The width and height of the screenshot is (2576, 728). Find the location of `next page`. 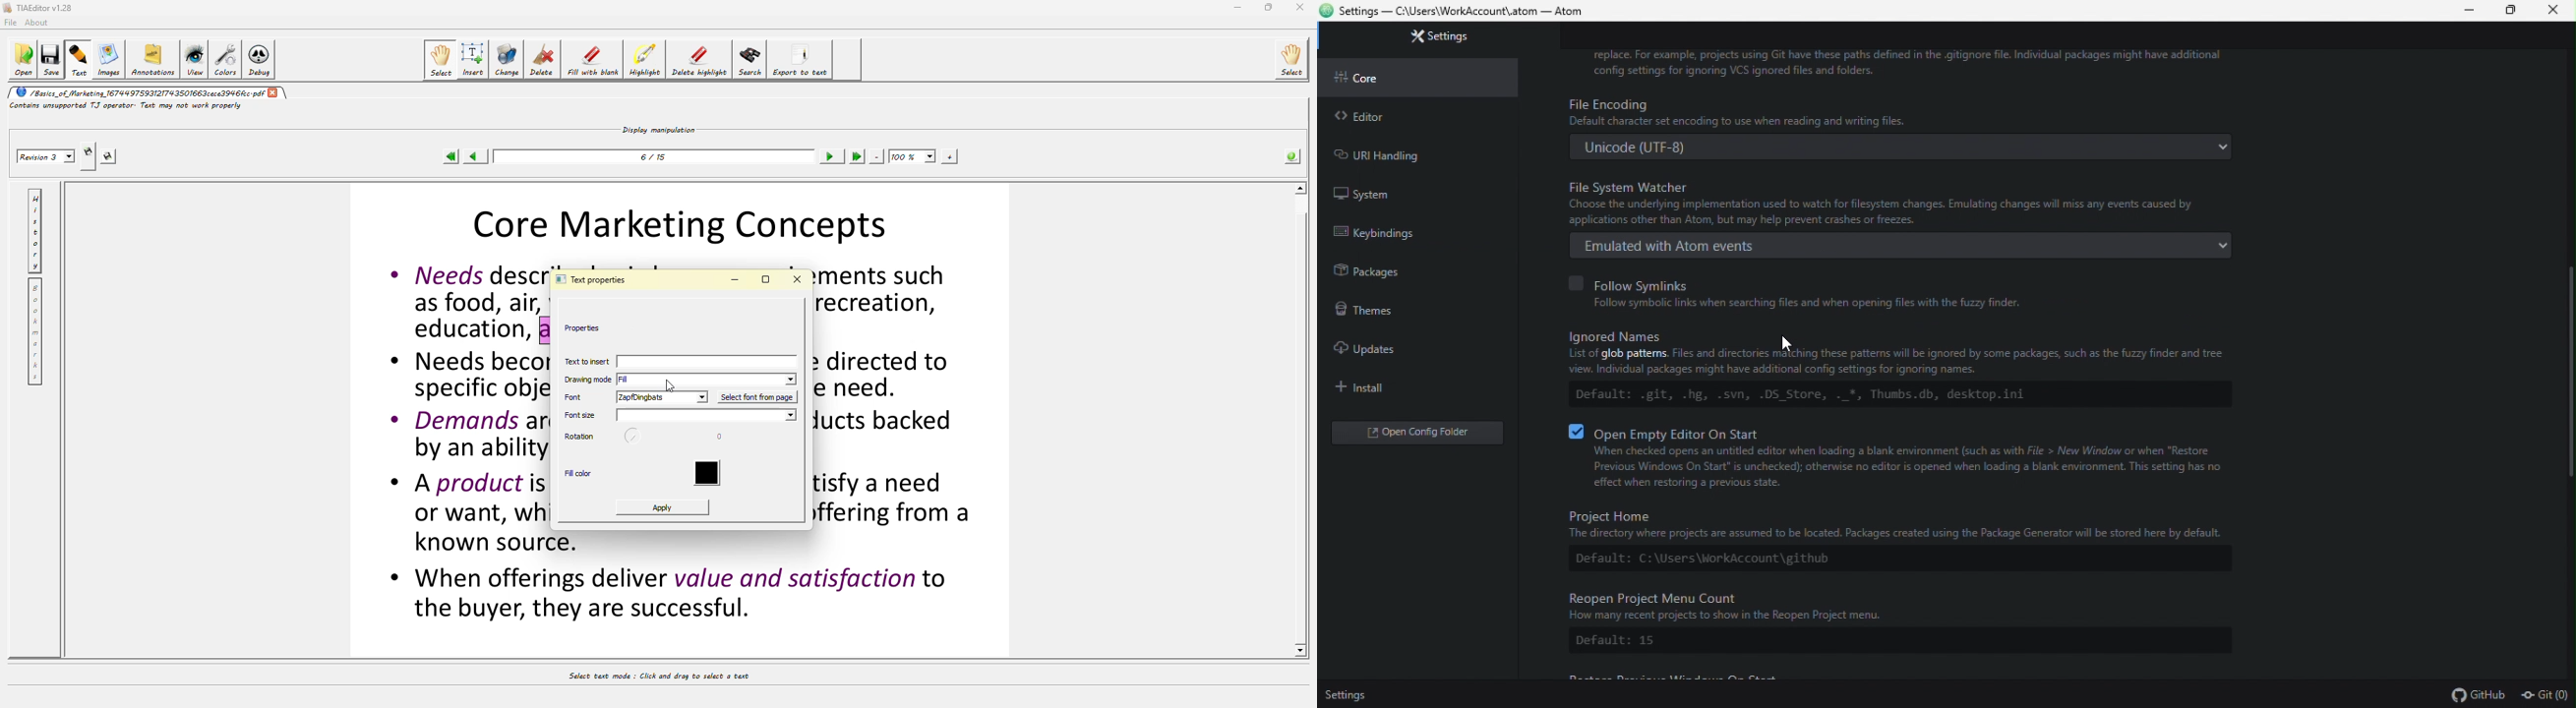

next page is located at coordinates (830, 157).